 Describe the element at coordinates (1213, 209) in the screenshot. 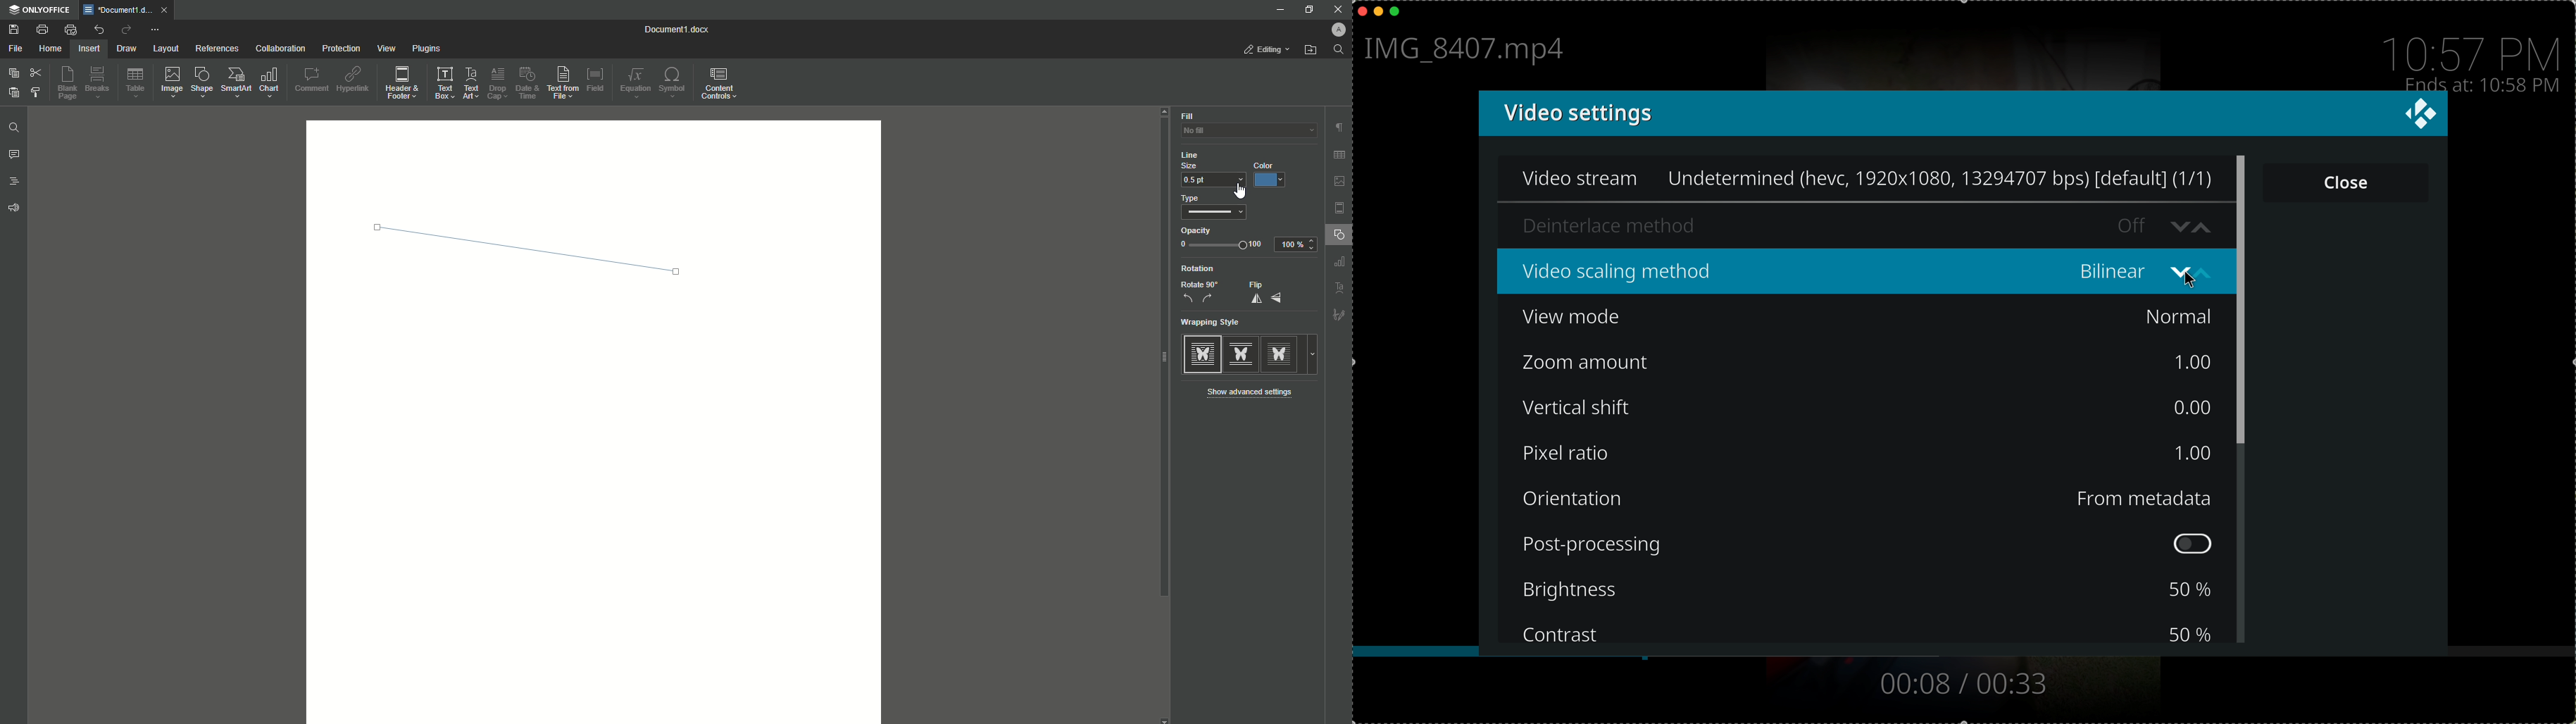

I see `Type` at that location.